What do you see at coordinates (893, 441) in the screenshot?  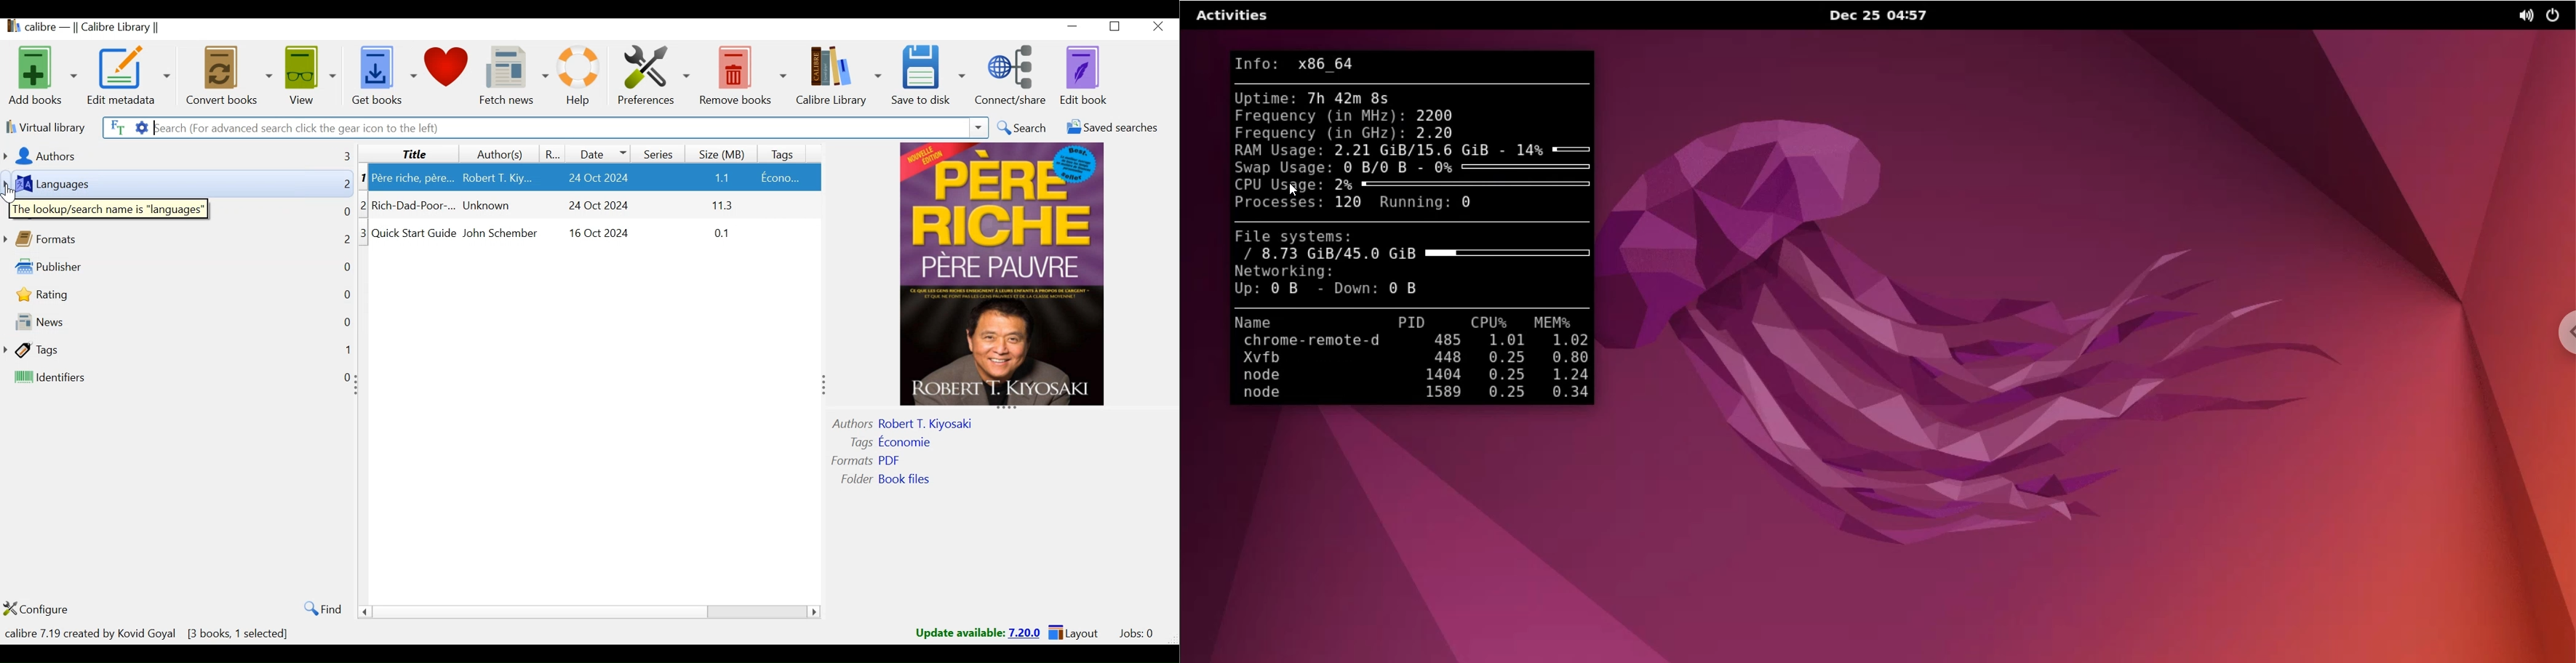 I see `Tags Economie` at bounding box center [893, 441].